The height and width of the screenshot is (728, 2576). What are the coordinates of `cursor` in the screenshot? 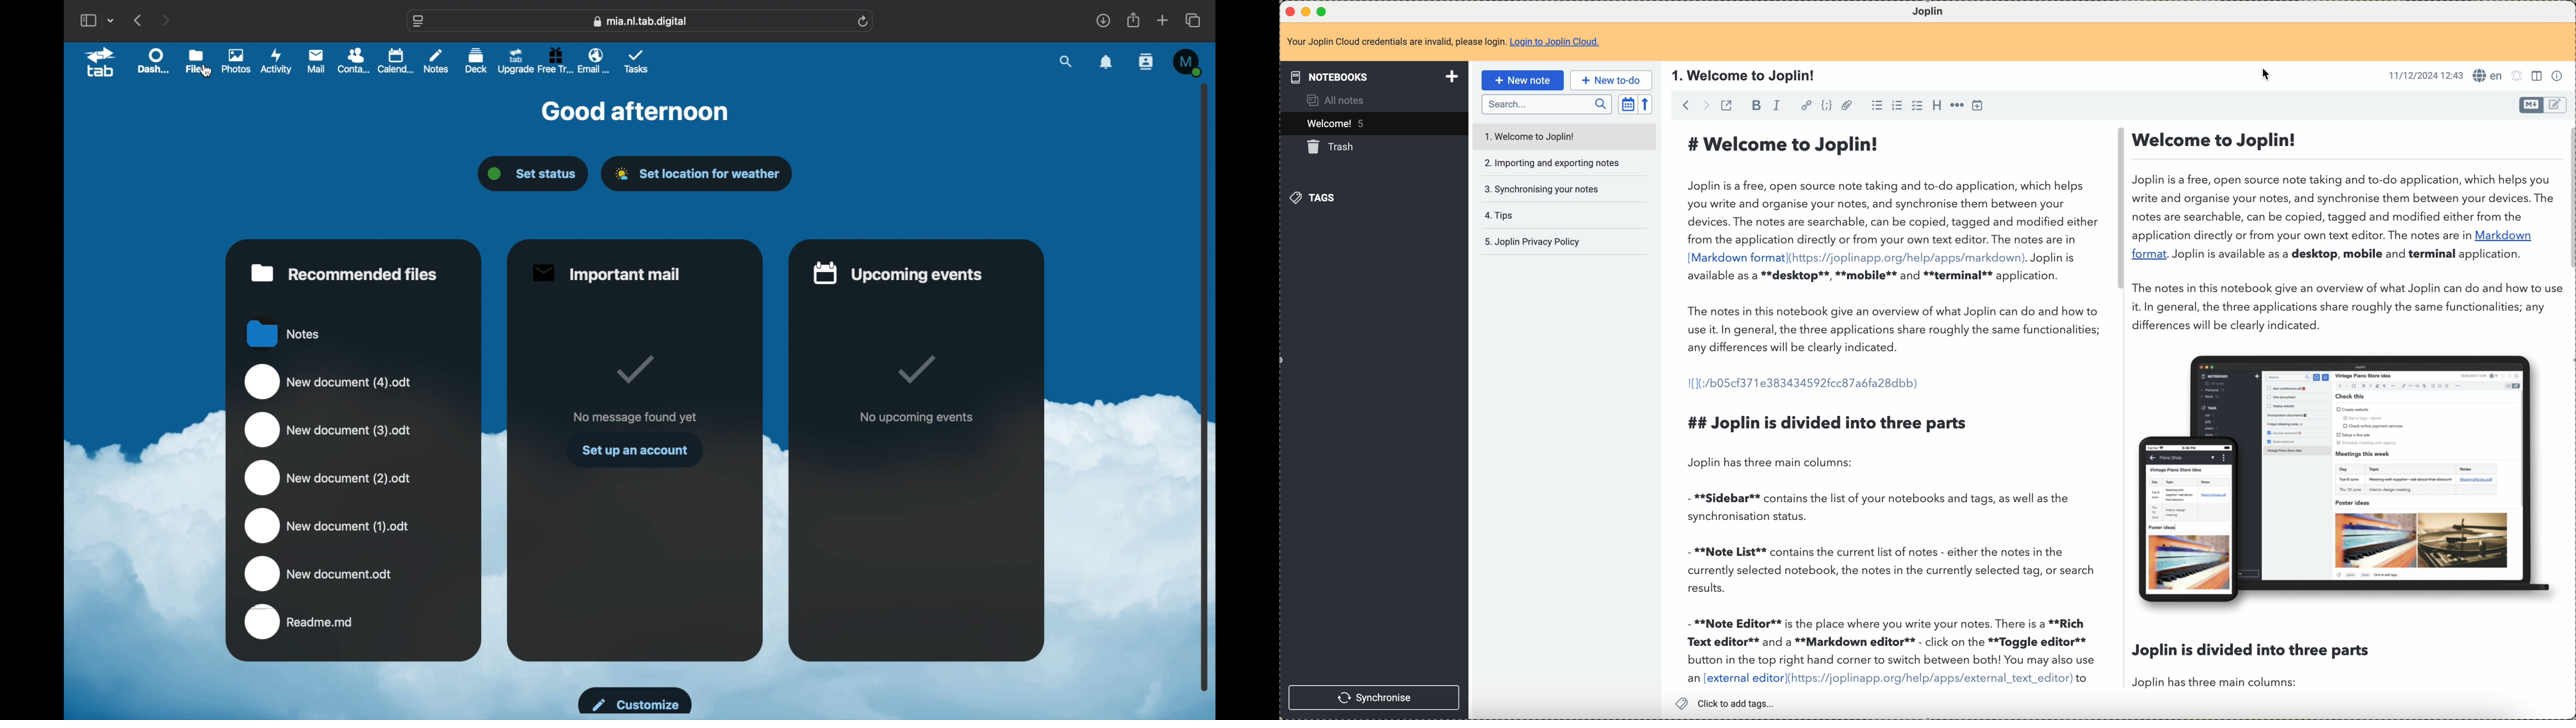 It's located at (207, 73).